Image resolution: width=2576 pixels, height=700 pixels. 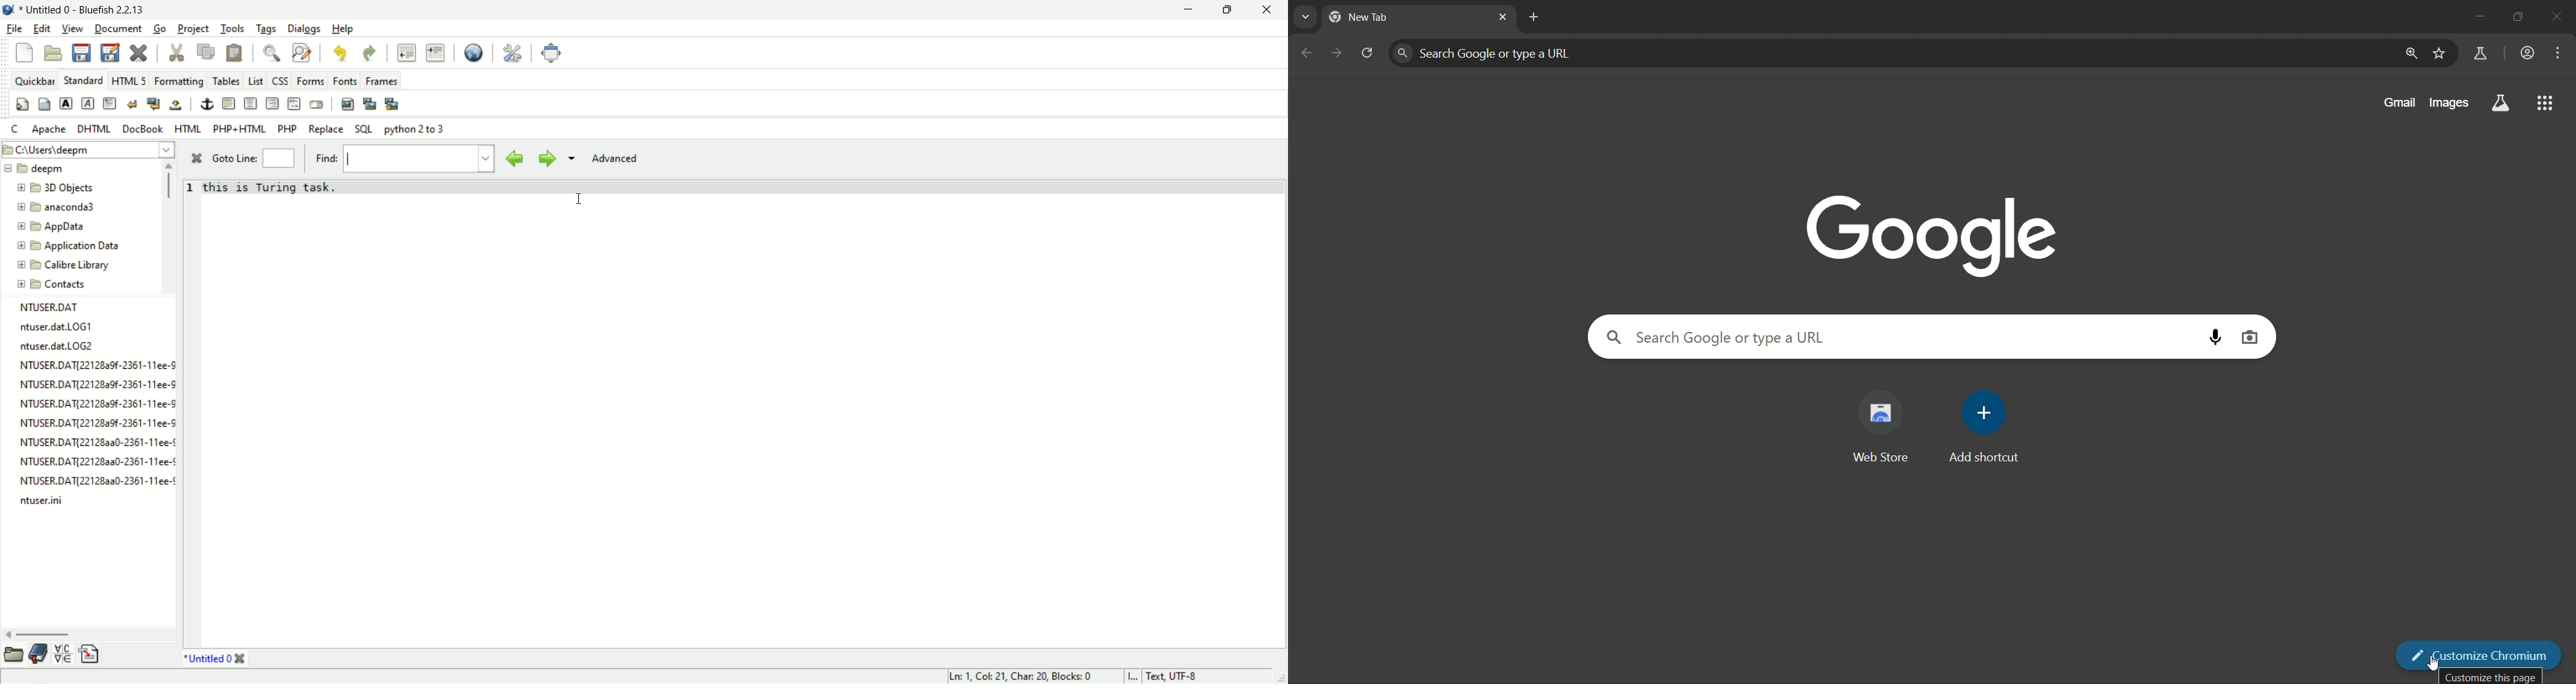 I want to click on minimize, so click(x=1185, y=11).